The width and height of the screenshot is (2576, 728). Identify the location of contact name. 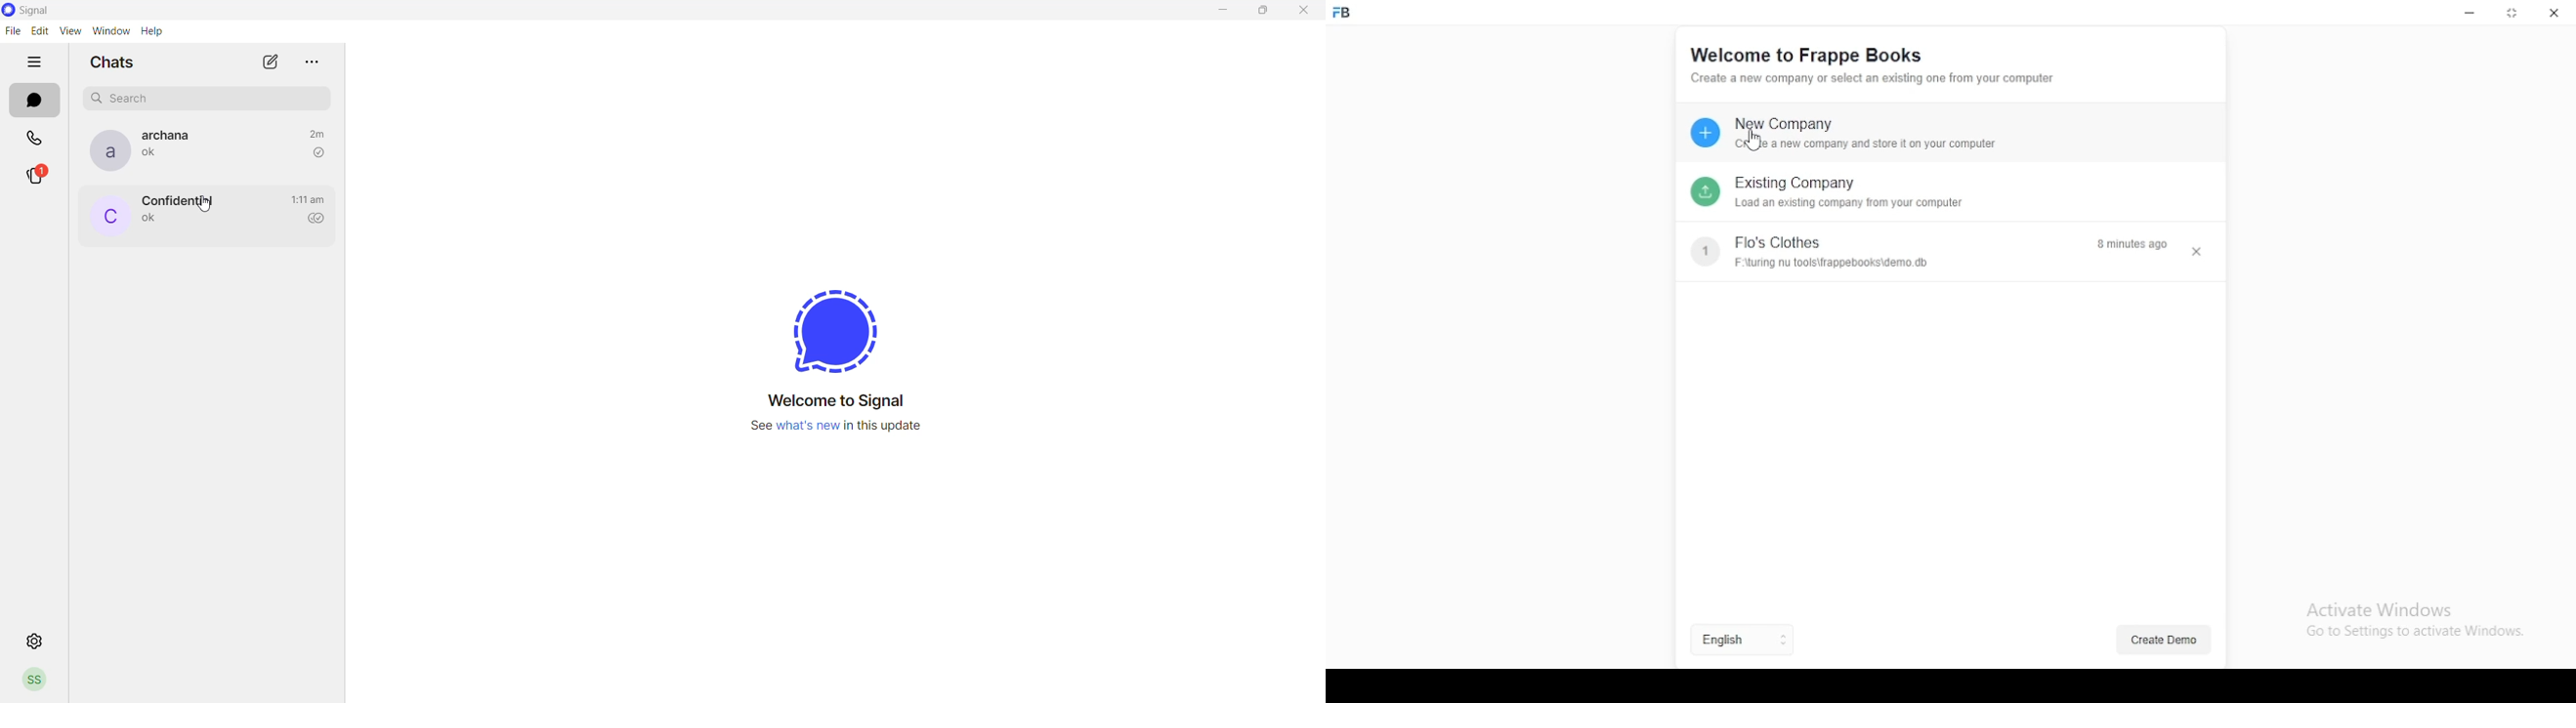
(177, 200).